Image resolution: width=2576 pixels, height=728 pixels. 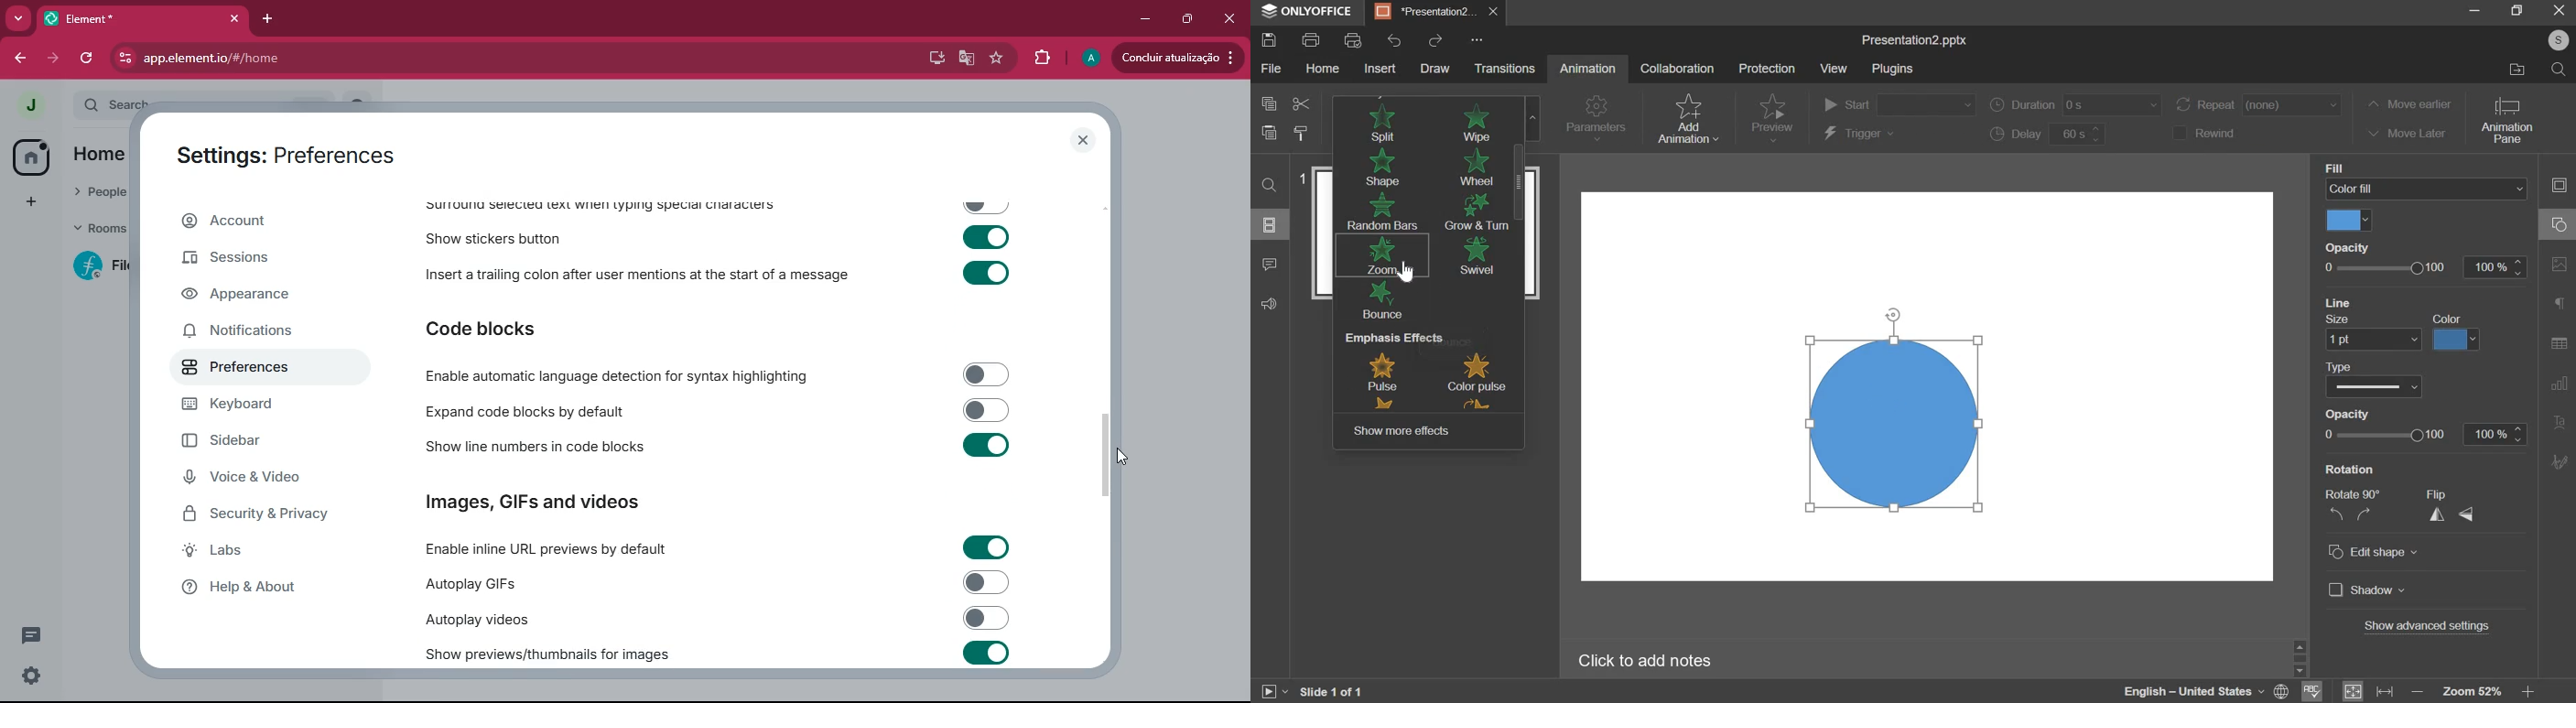 What do you see at coordinates (2472, 11) in the screenshot?
I see `minimize` at bounding box center [2472, 11].